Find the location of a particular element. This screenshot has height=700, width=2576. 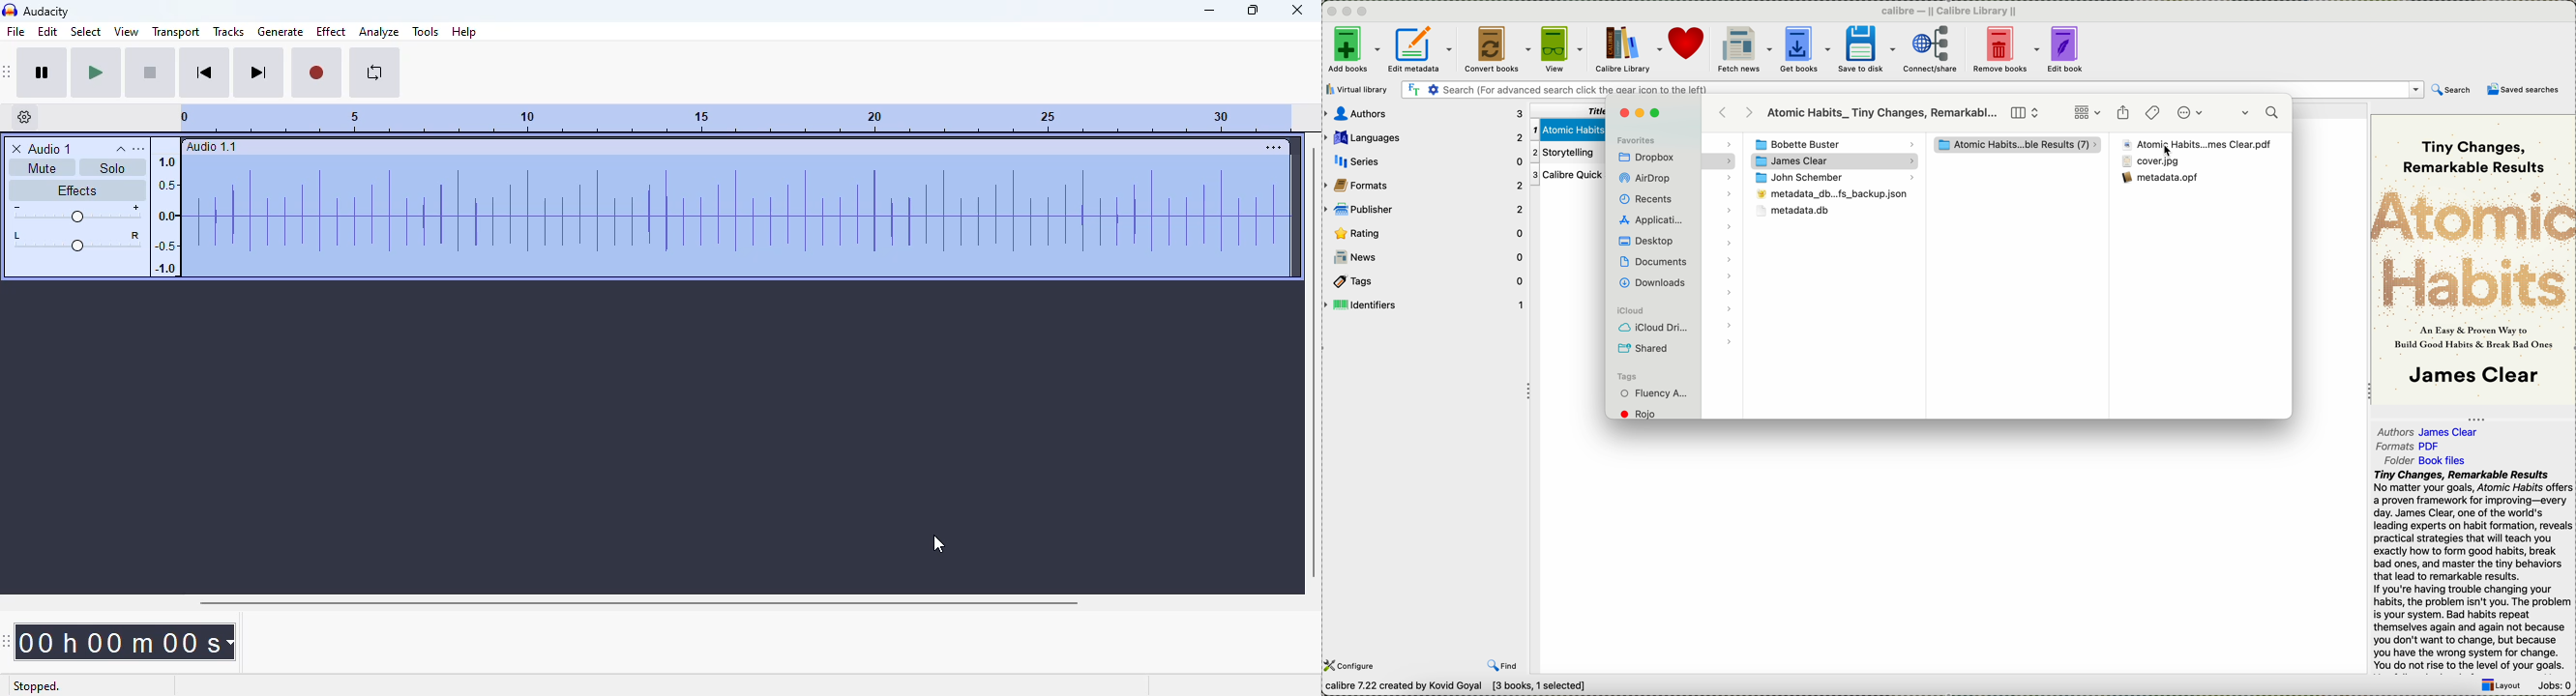

track options is located at coordinates (1274, 148).